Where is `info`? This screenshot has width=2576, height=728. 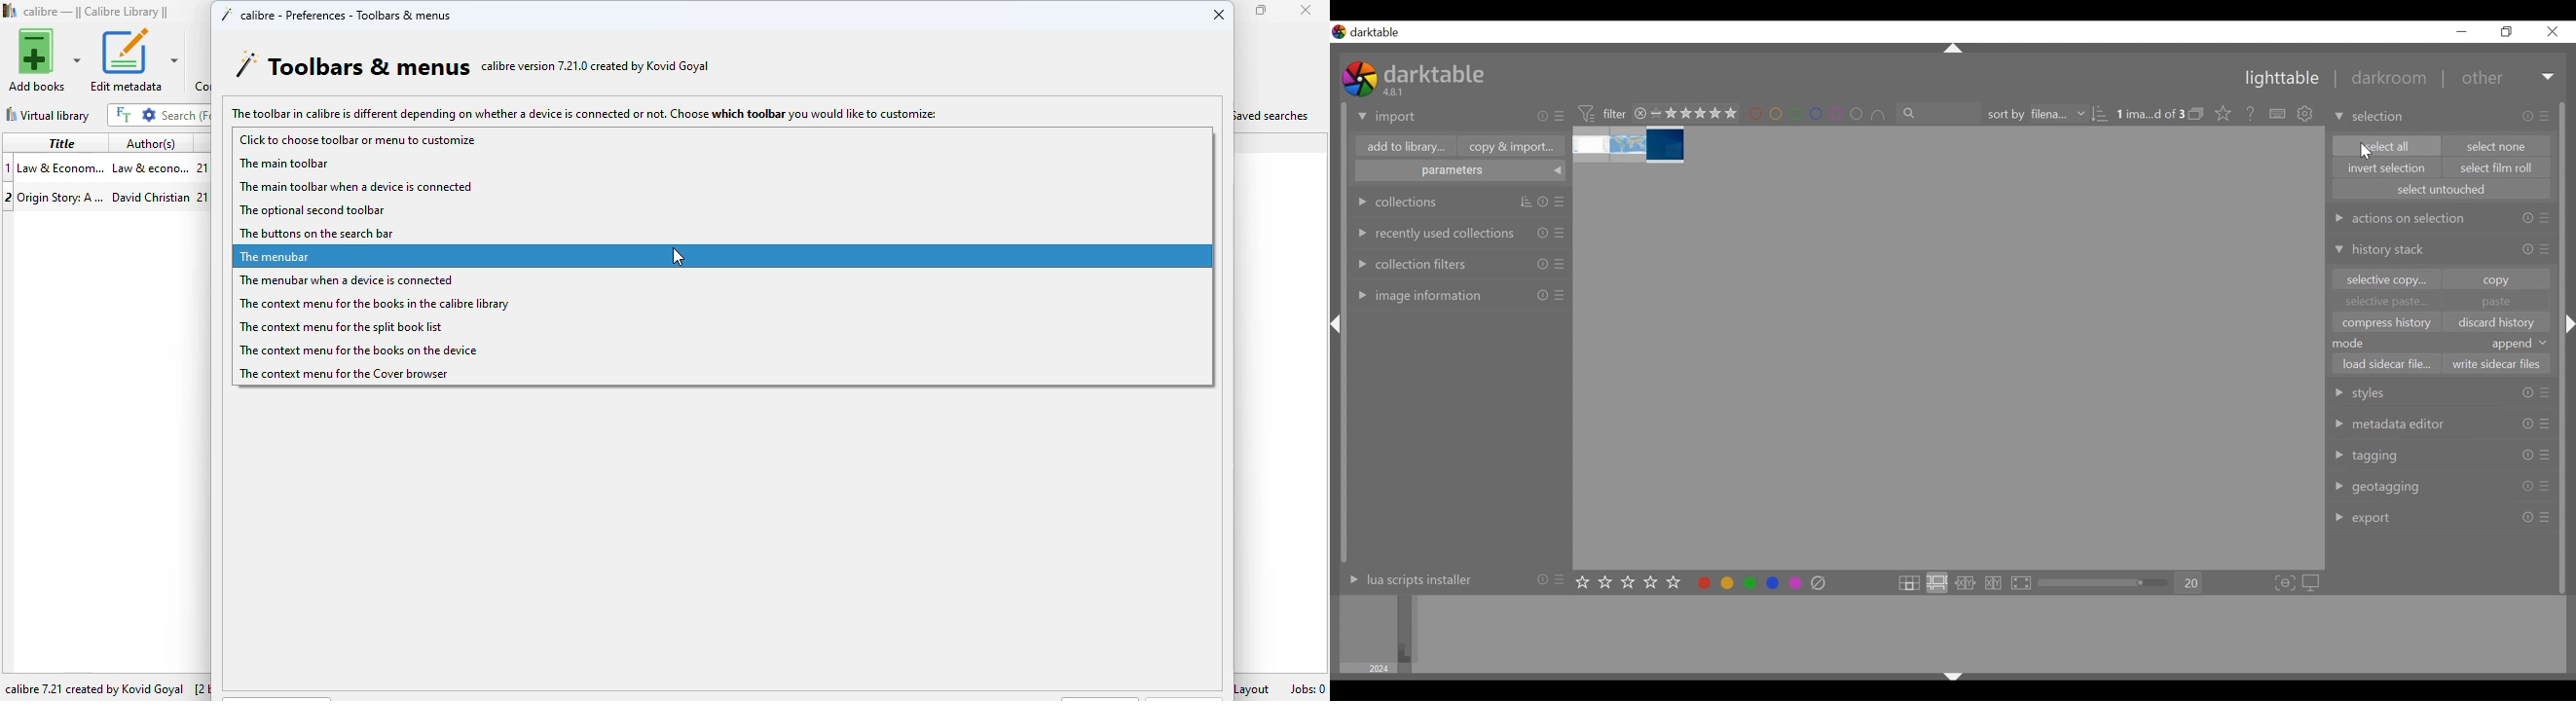 info is located at coordinates (2527, 517).